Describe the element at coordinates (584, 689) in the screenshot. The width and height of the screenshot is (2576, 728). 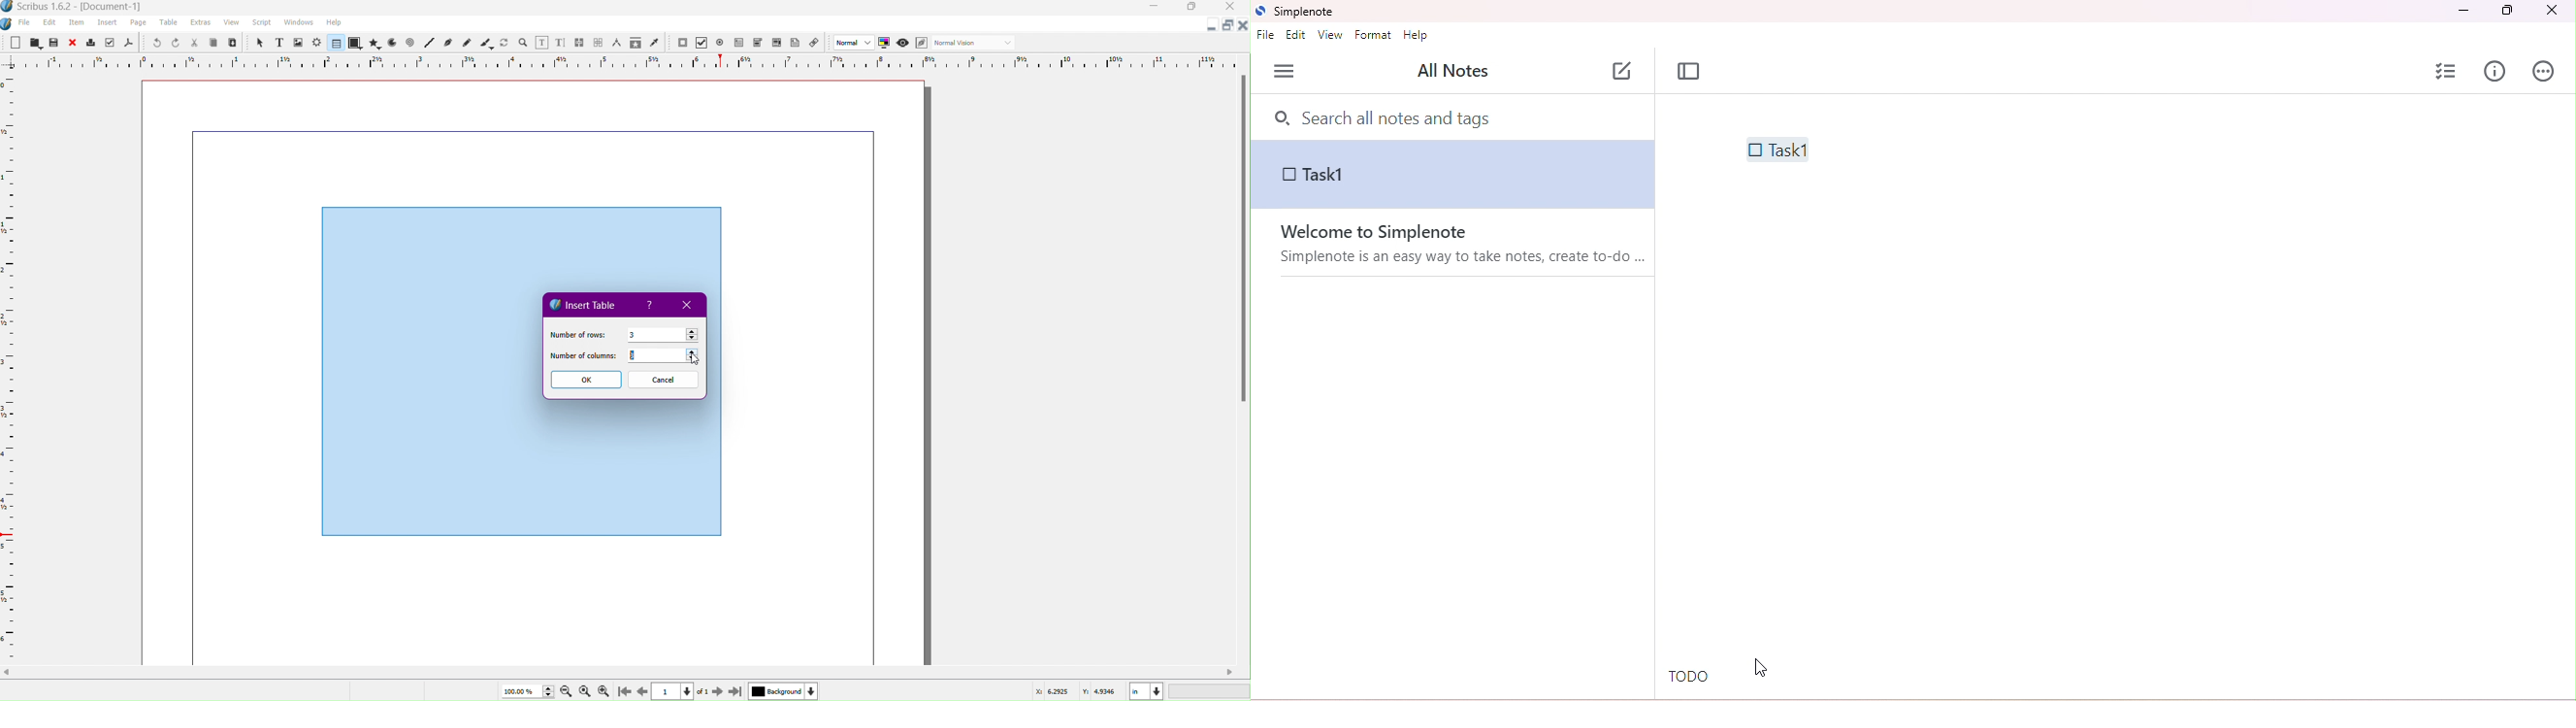
I see `Zoom to 100%` at that location.